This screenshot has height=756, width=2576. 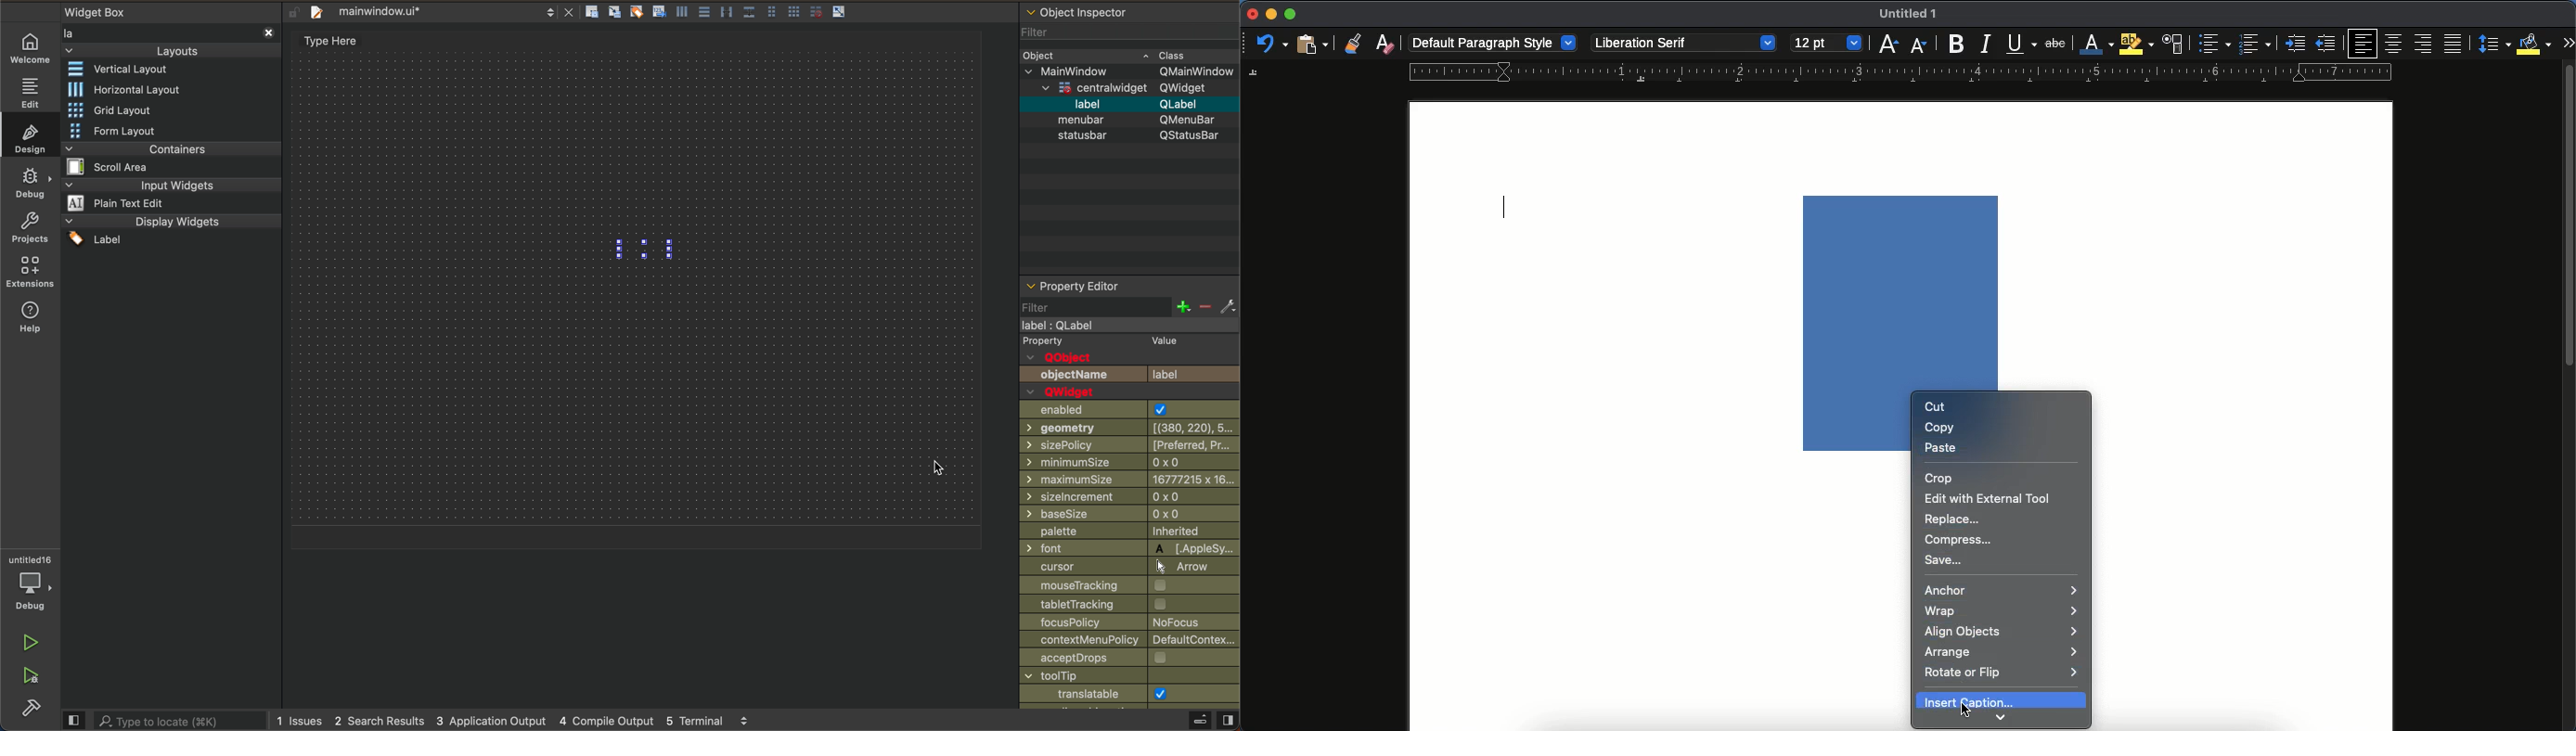 What do you see at coordinates (162, 720) in the screenshot?
I see `search` at bounding box center [162, 720].